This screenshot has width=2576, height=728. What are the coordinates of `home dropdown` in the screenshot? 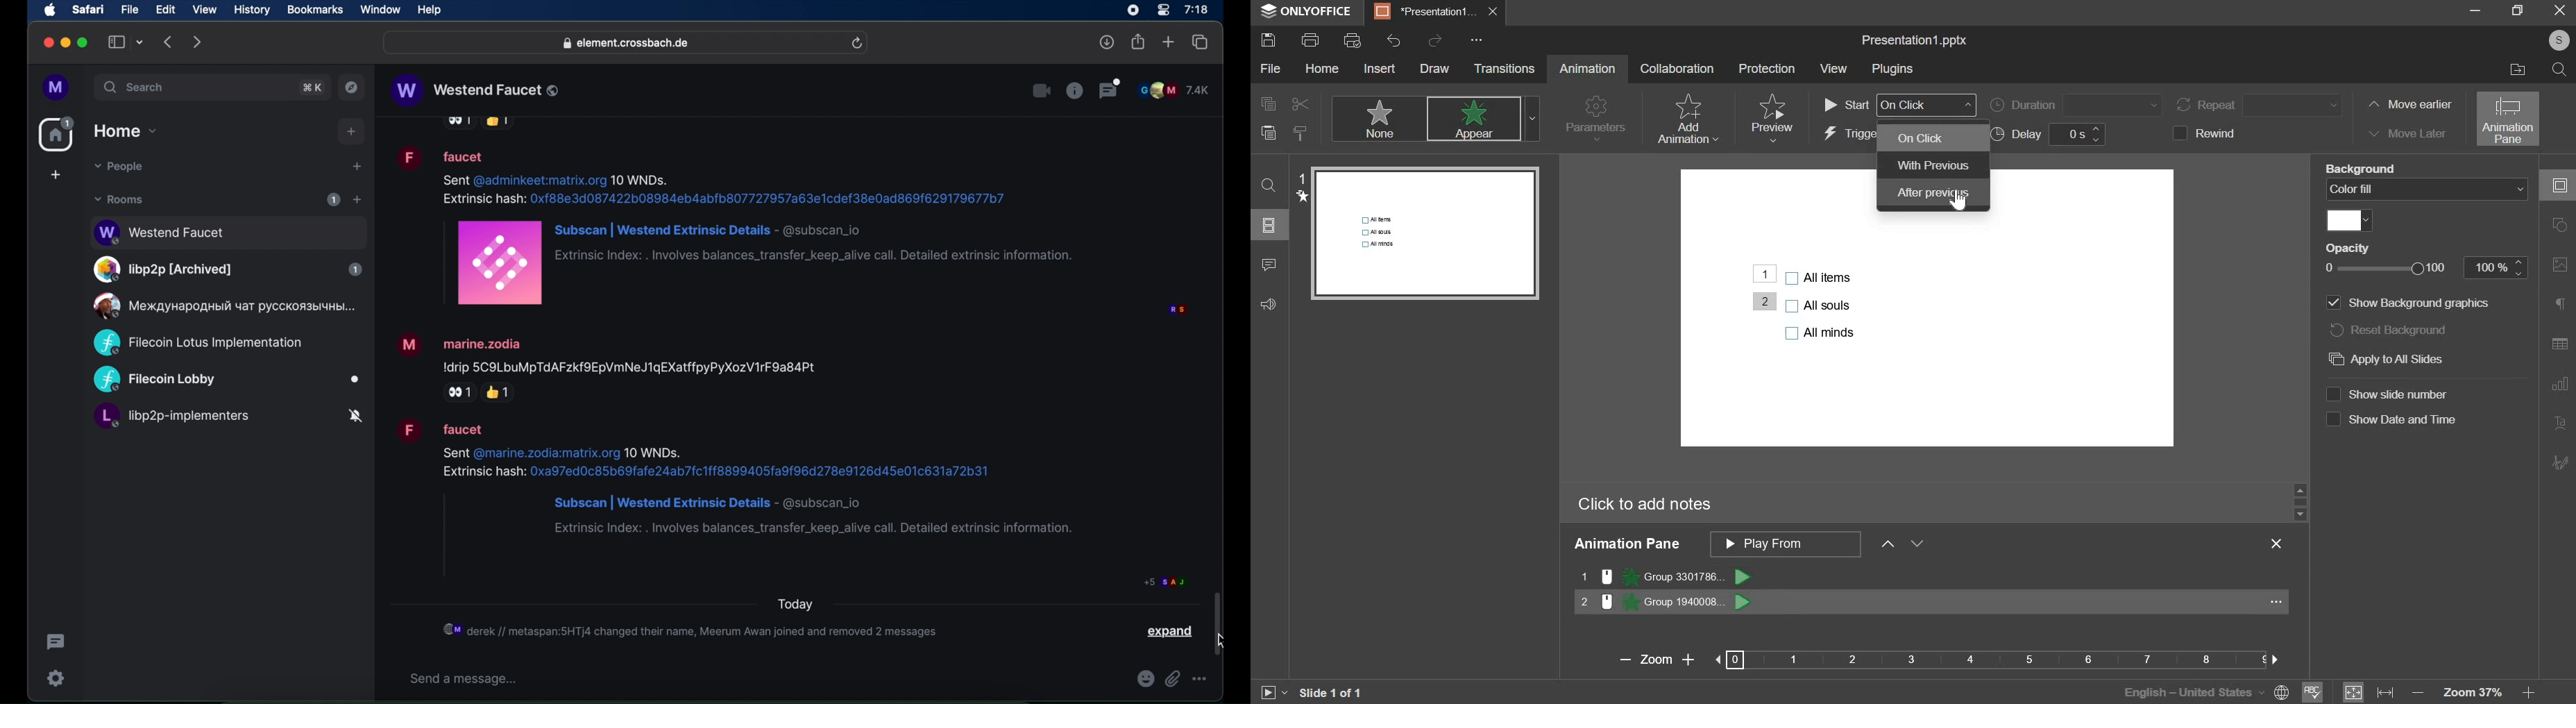 It's located at (125, 131).